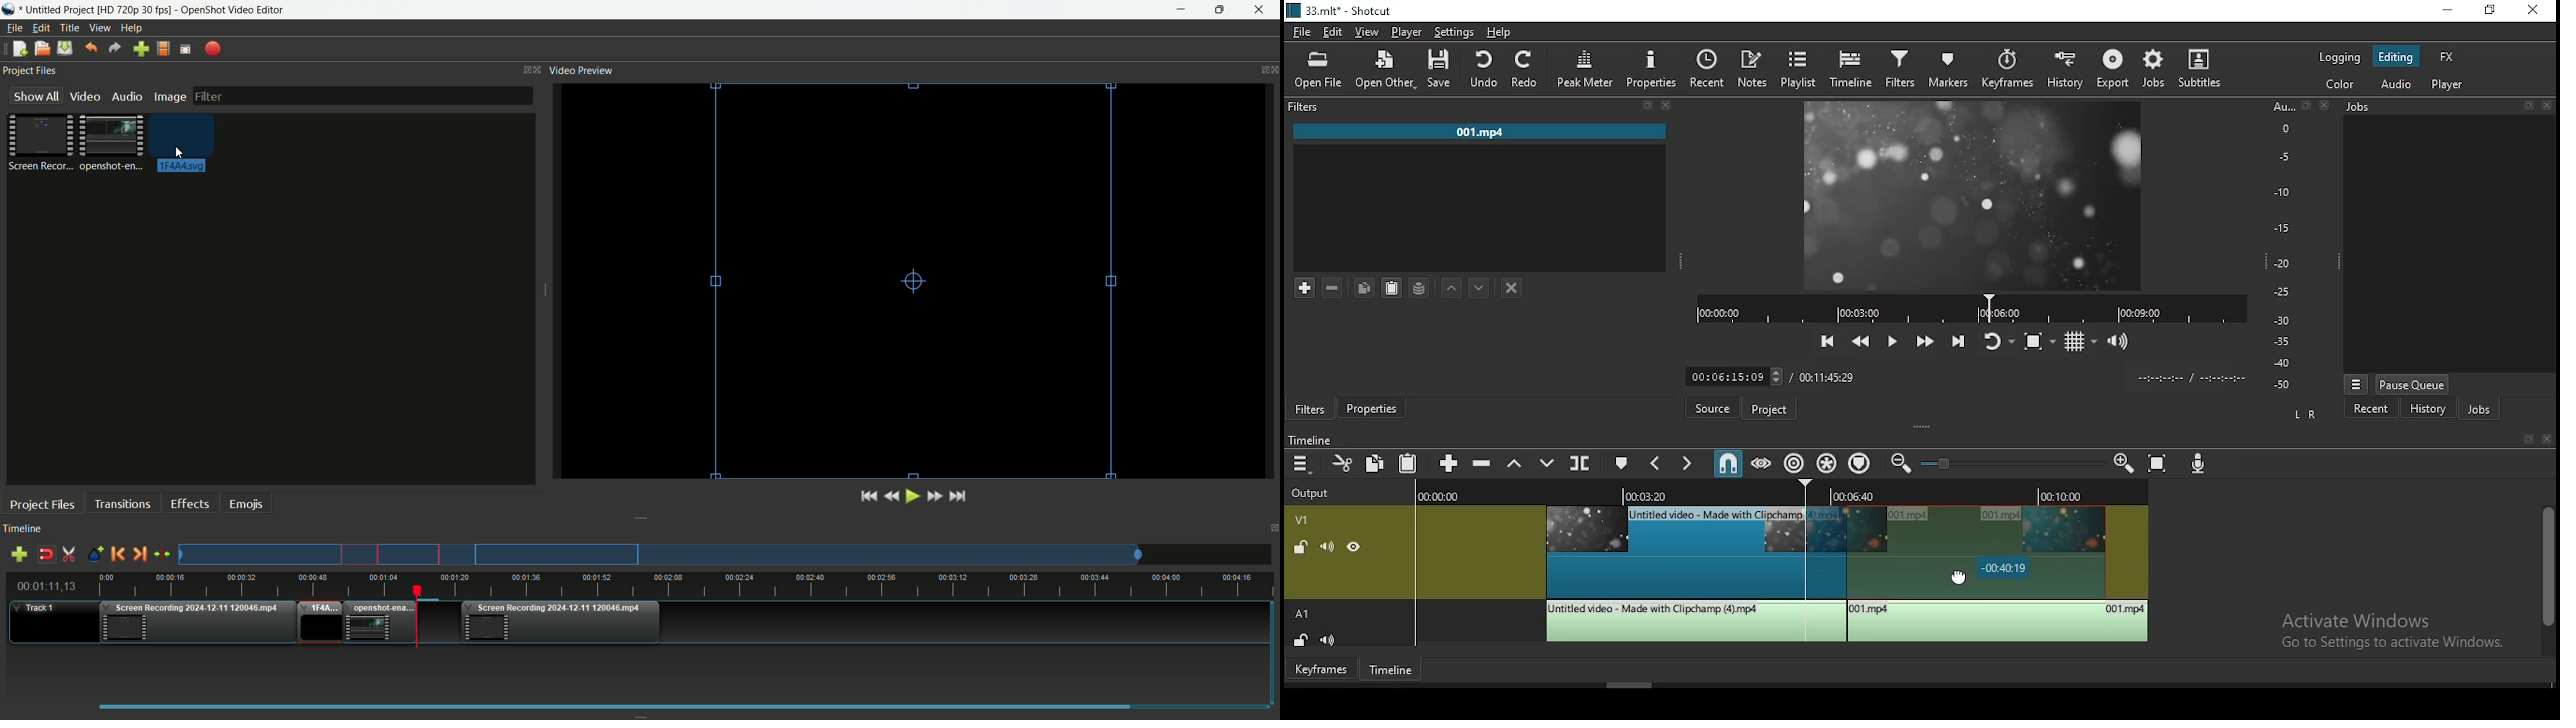 The image size is (2576, 728). What do you see at coordinates (2483, 412) in the screenshot?
I see `jobs` at bounding box center [2483, 412].